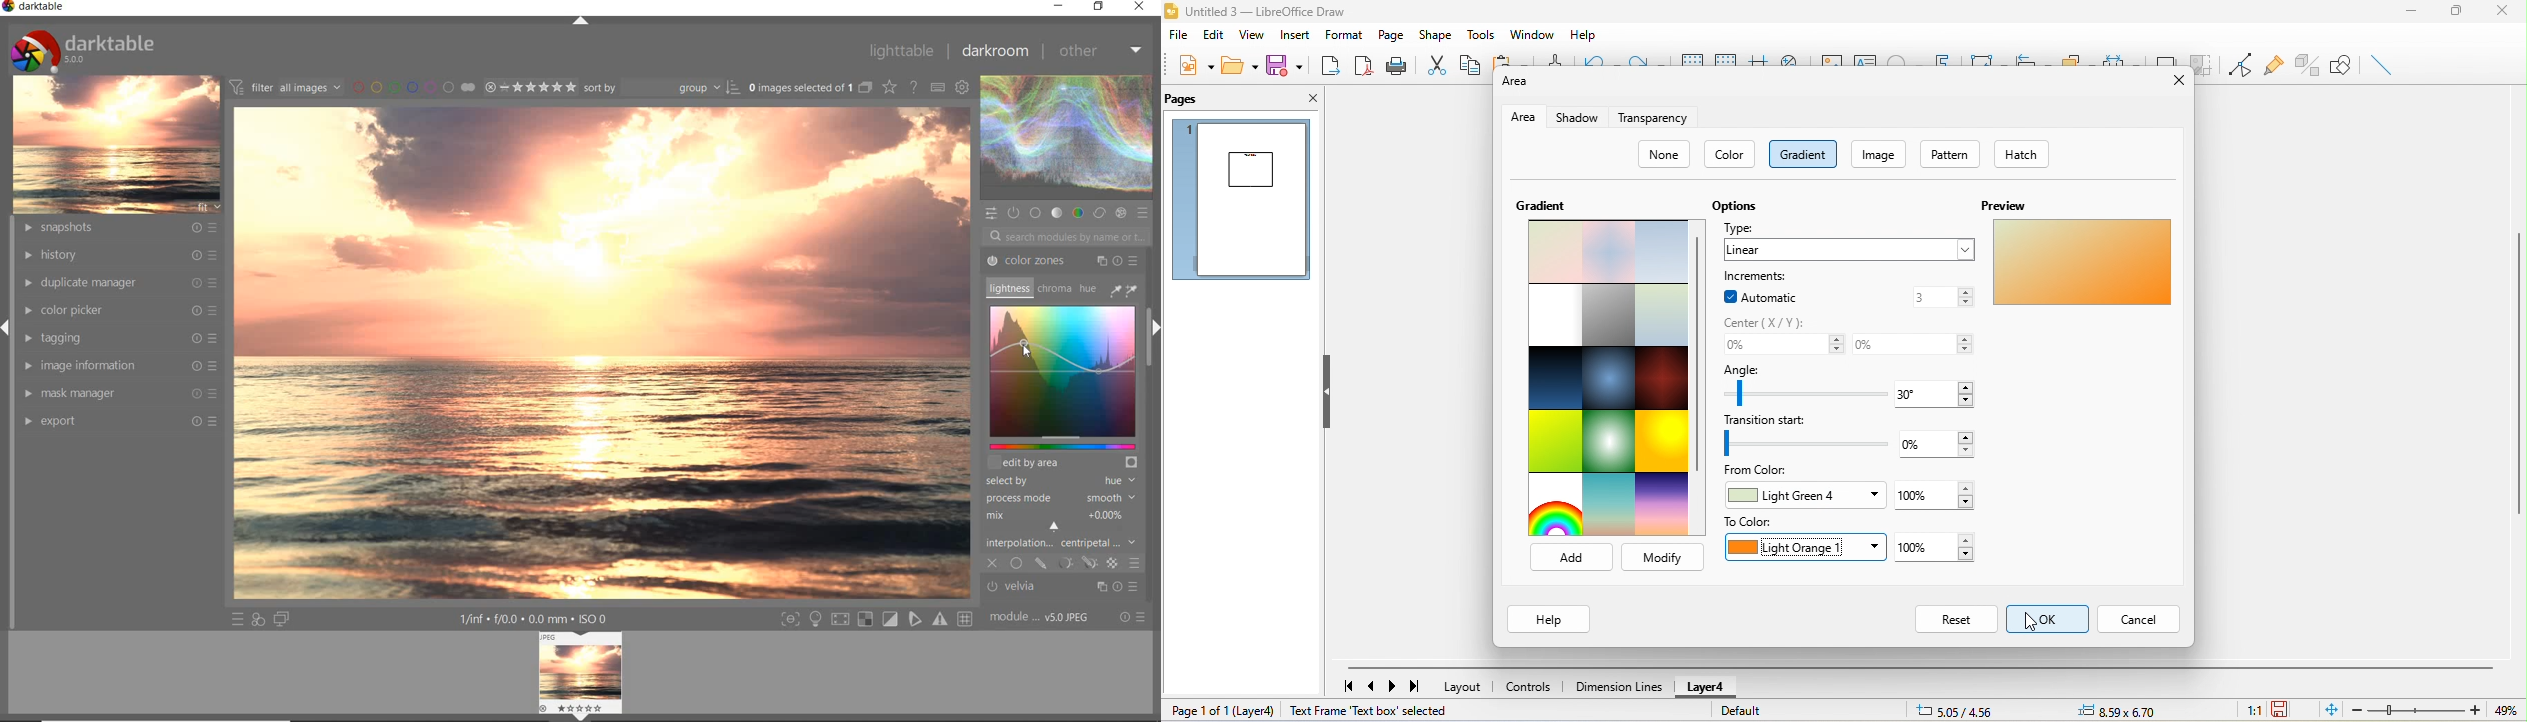 This screenshot has height=728, width=2548. What do you see at coordinates (2075, 56) in the screenshot?
I see `arrange` at bounding box center [2075, 56].